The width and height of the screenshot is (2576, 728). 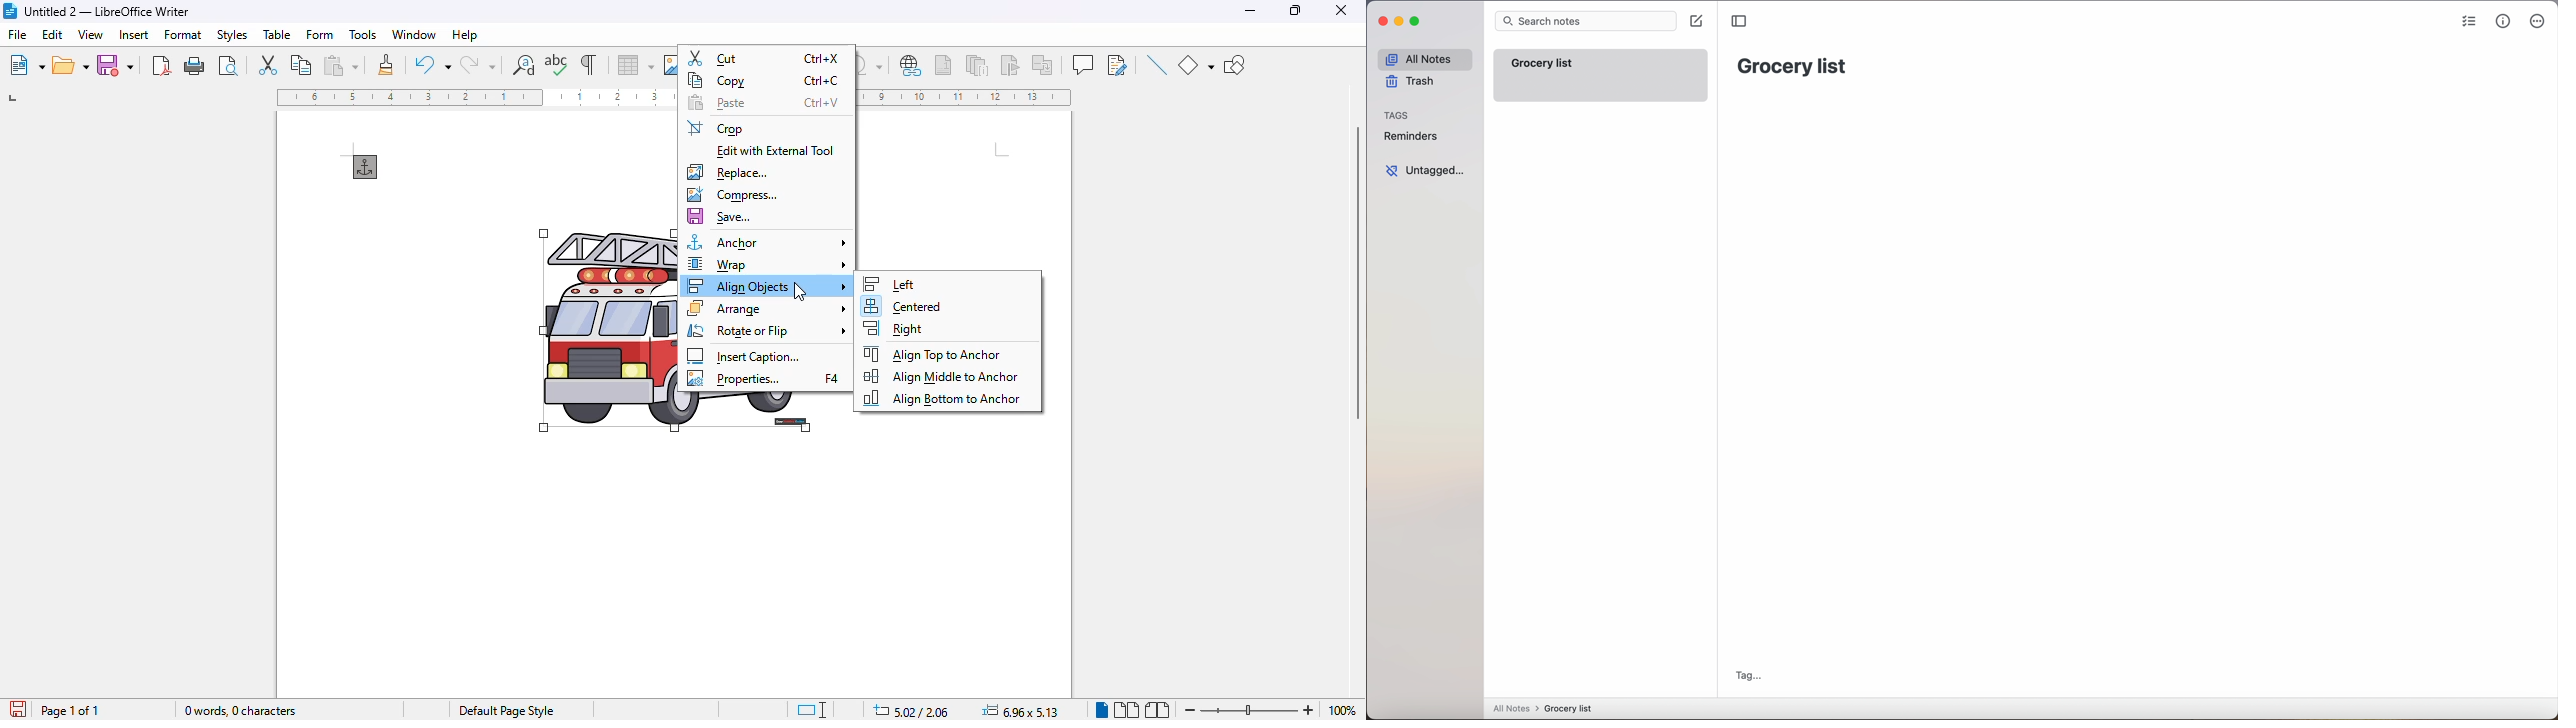 I want to click on clone formatting, so click(x=386, y=64).